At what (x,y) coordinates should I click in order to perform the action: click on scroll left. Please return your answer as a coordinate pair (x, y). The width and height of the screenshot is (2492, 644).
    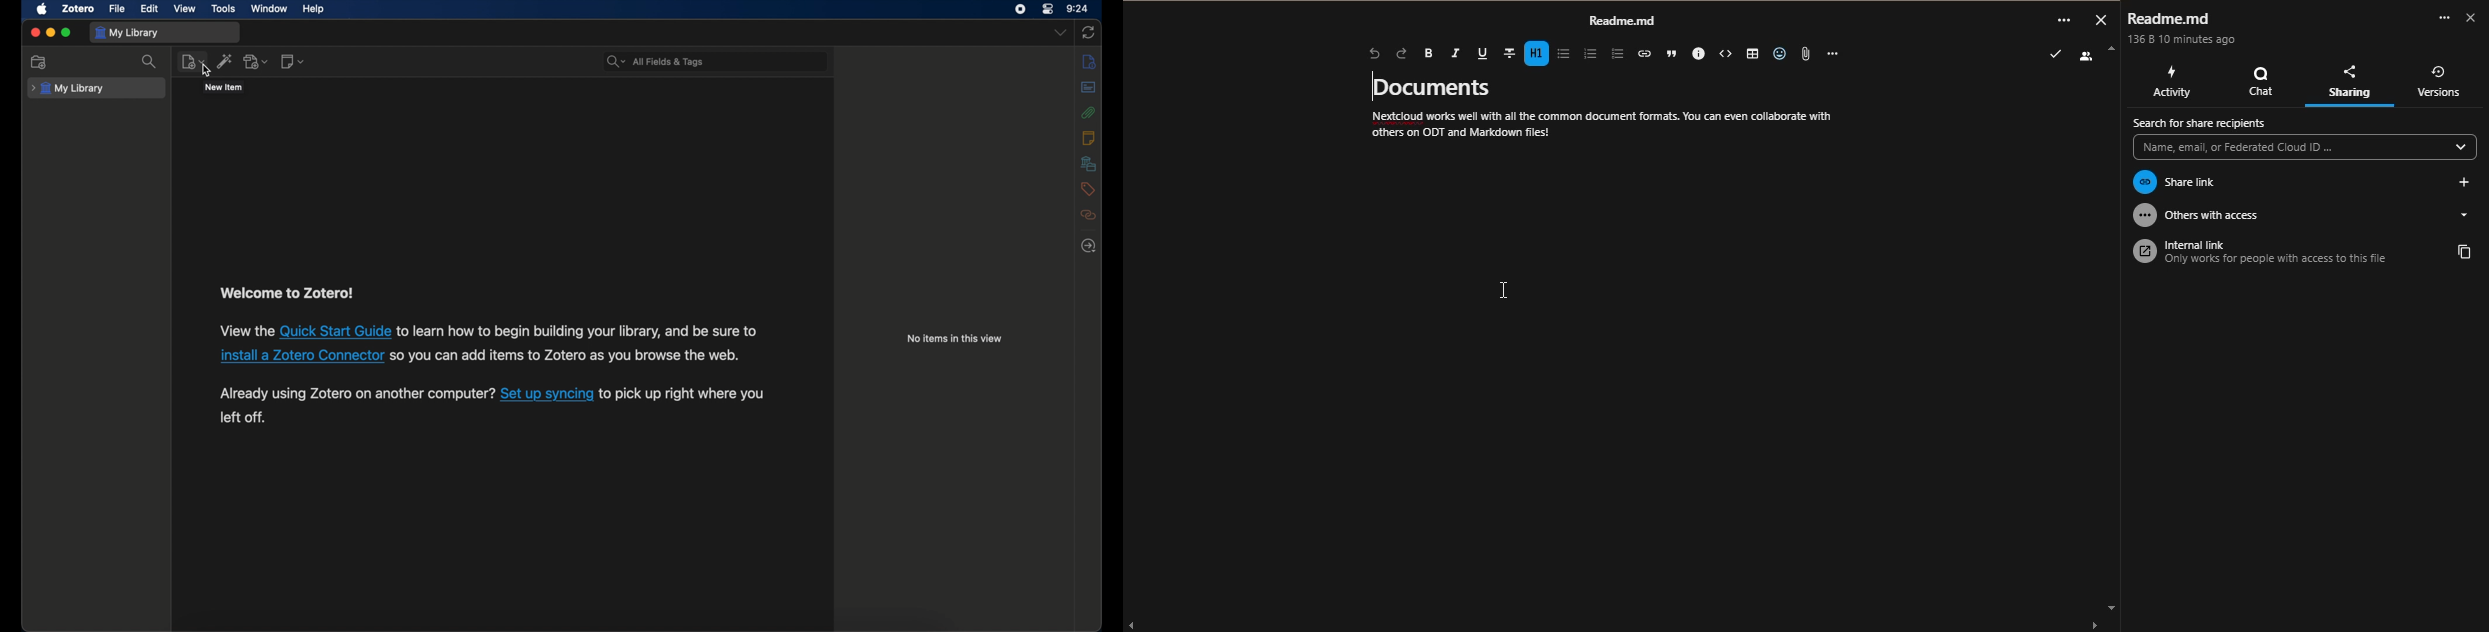
    Looking at the image, I should click on (1135, 625).